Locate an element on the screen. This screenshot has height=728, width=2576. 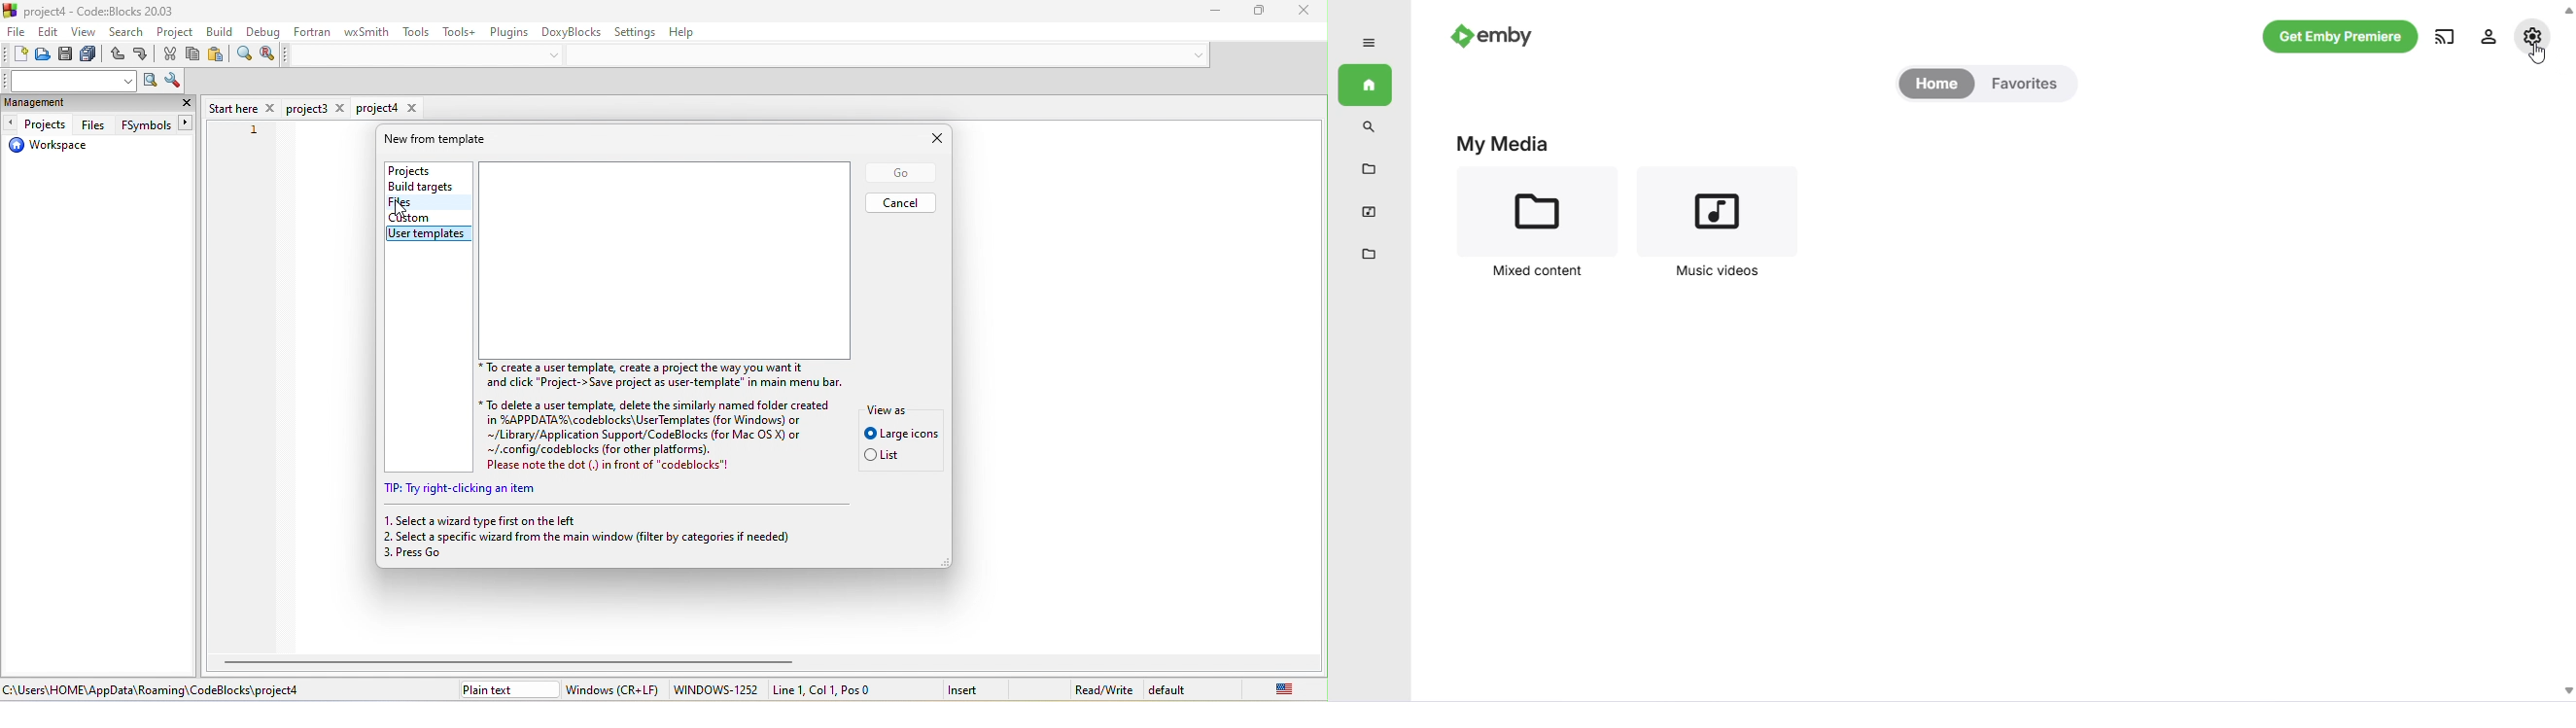
copy is located at coordinates (194, 55).